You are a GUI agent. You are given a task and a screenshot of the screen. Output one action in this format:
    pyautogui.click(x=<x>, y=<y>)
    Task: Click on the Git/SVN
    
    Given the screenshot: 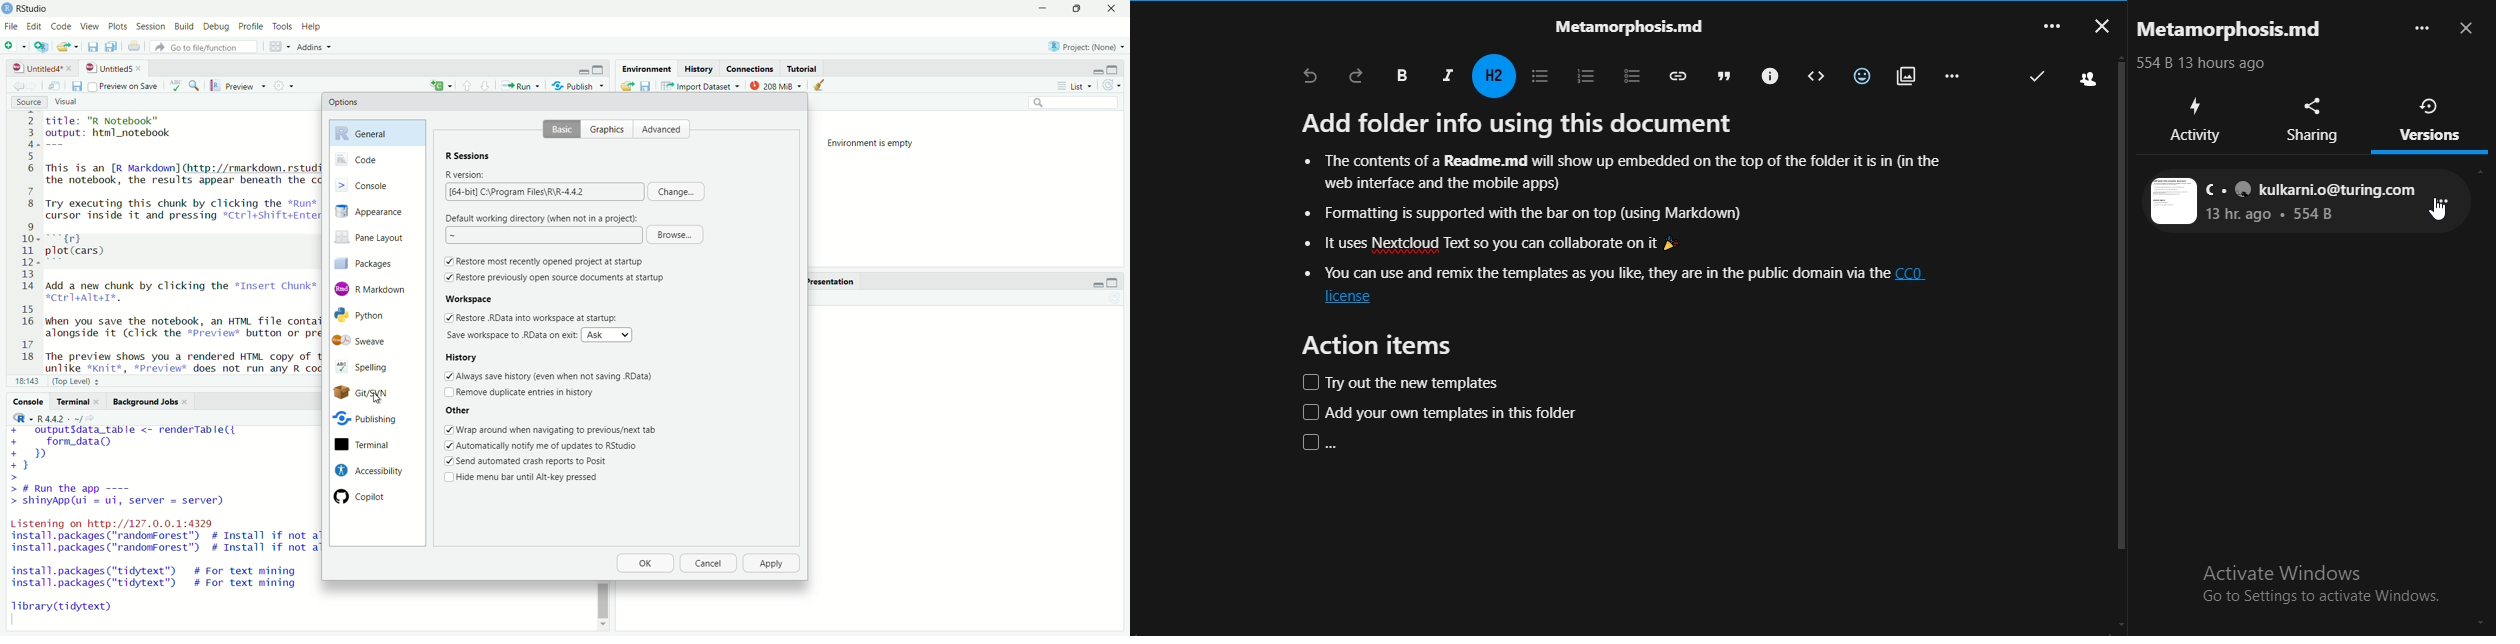 What is the action you would take?
    pyautogui.click(x=366, y=393)
    